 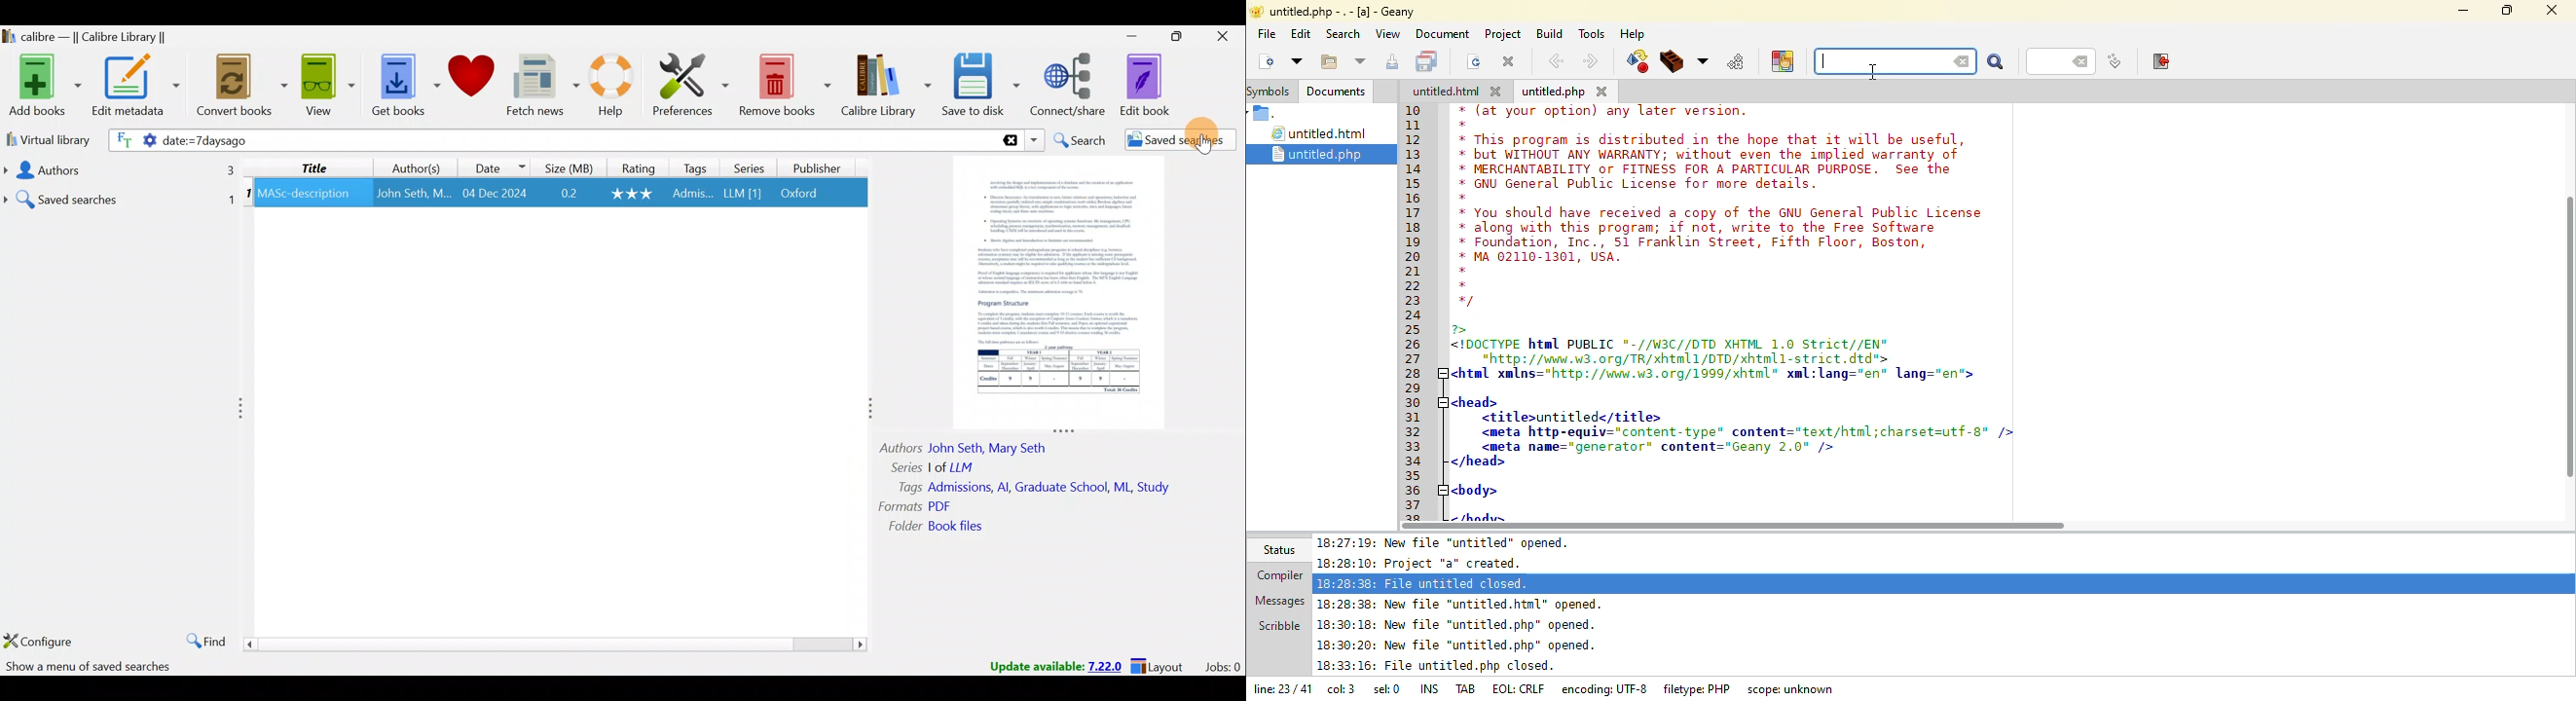 I want to click on Add books, so click(x=42, y=83).